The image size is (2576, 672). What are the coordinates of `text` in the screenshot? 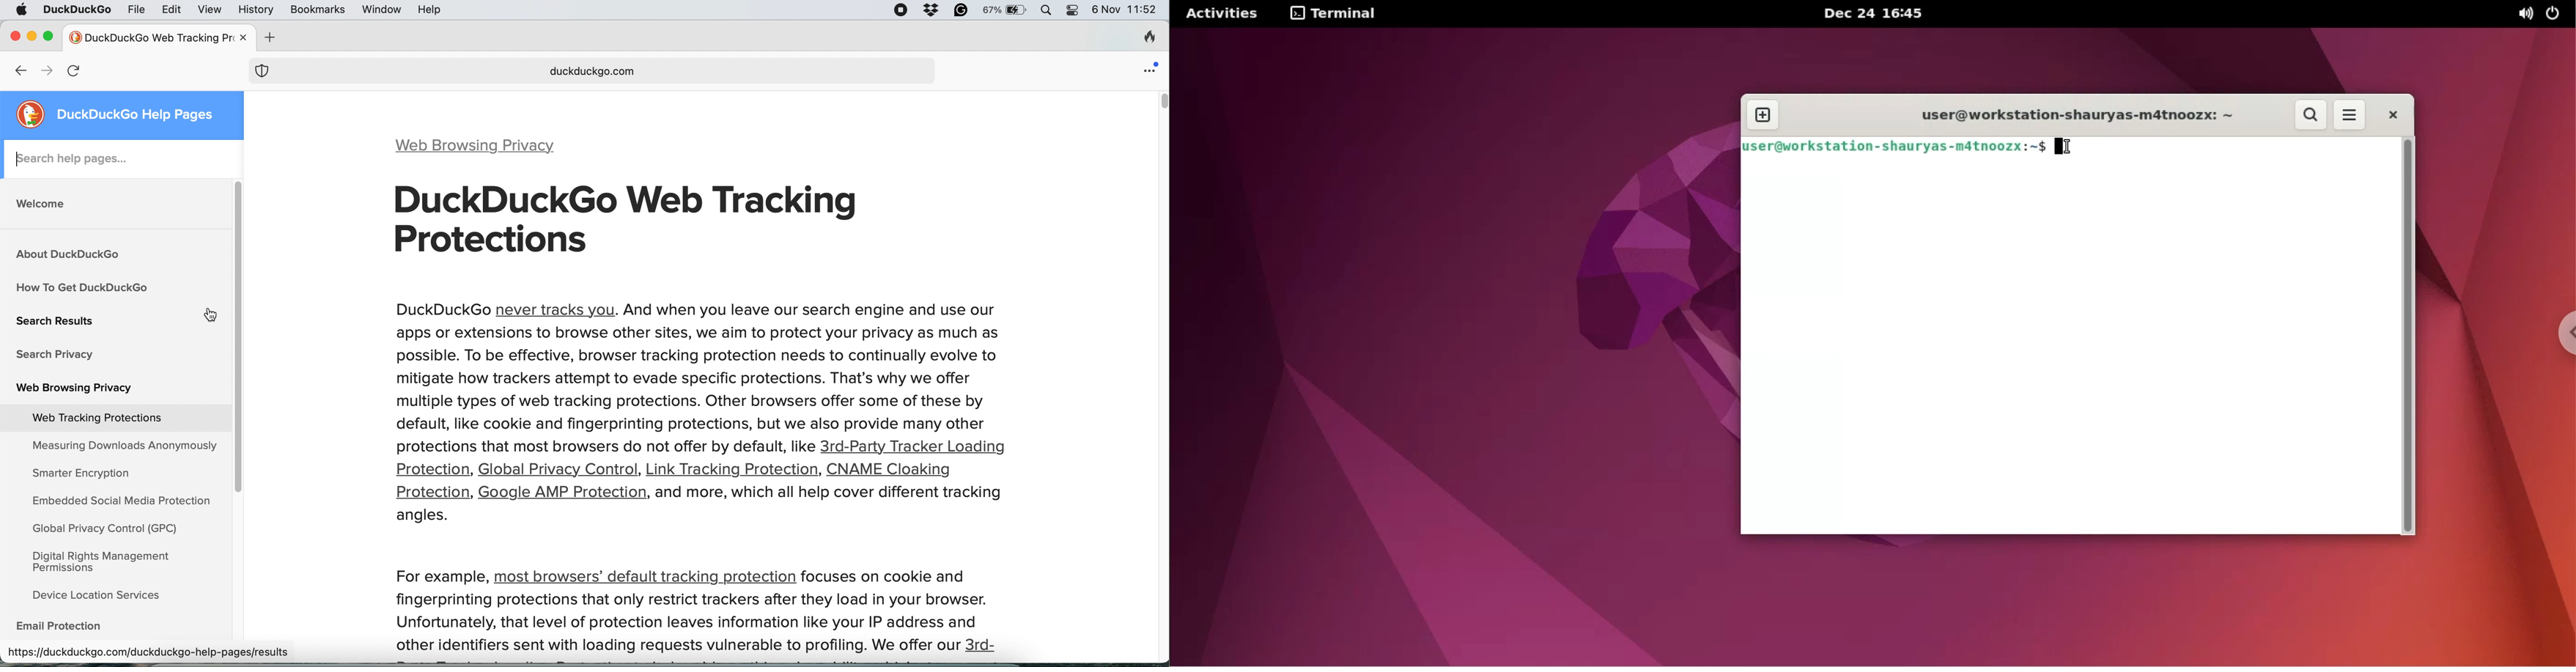 It's located at (698, 626).